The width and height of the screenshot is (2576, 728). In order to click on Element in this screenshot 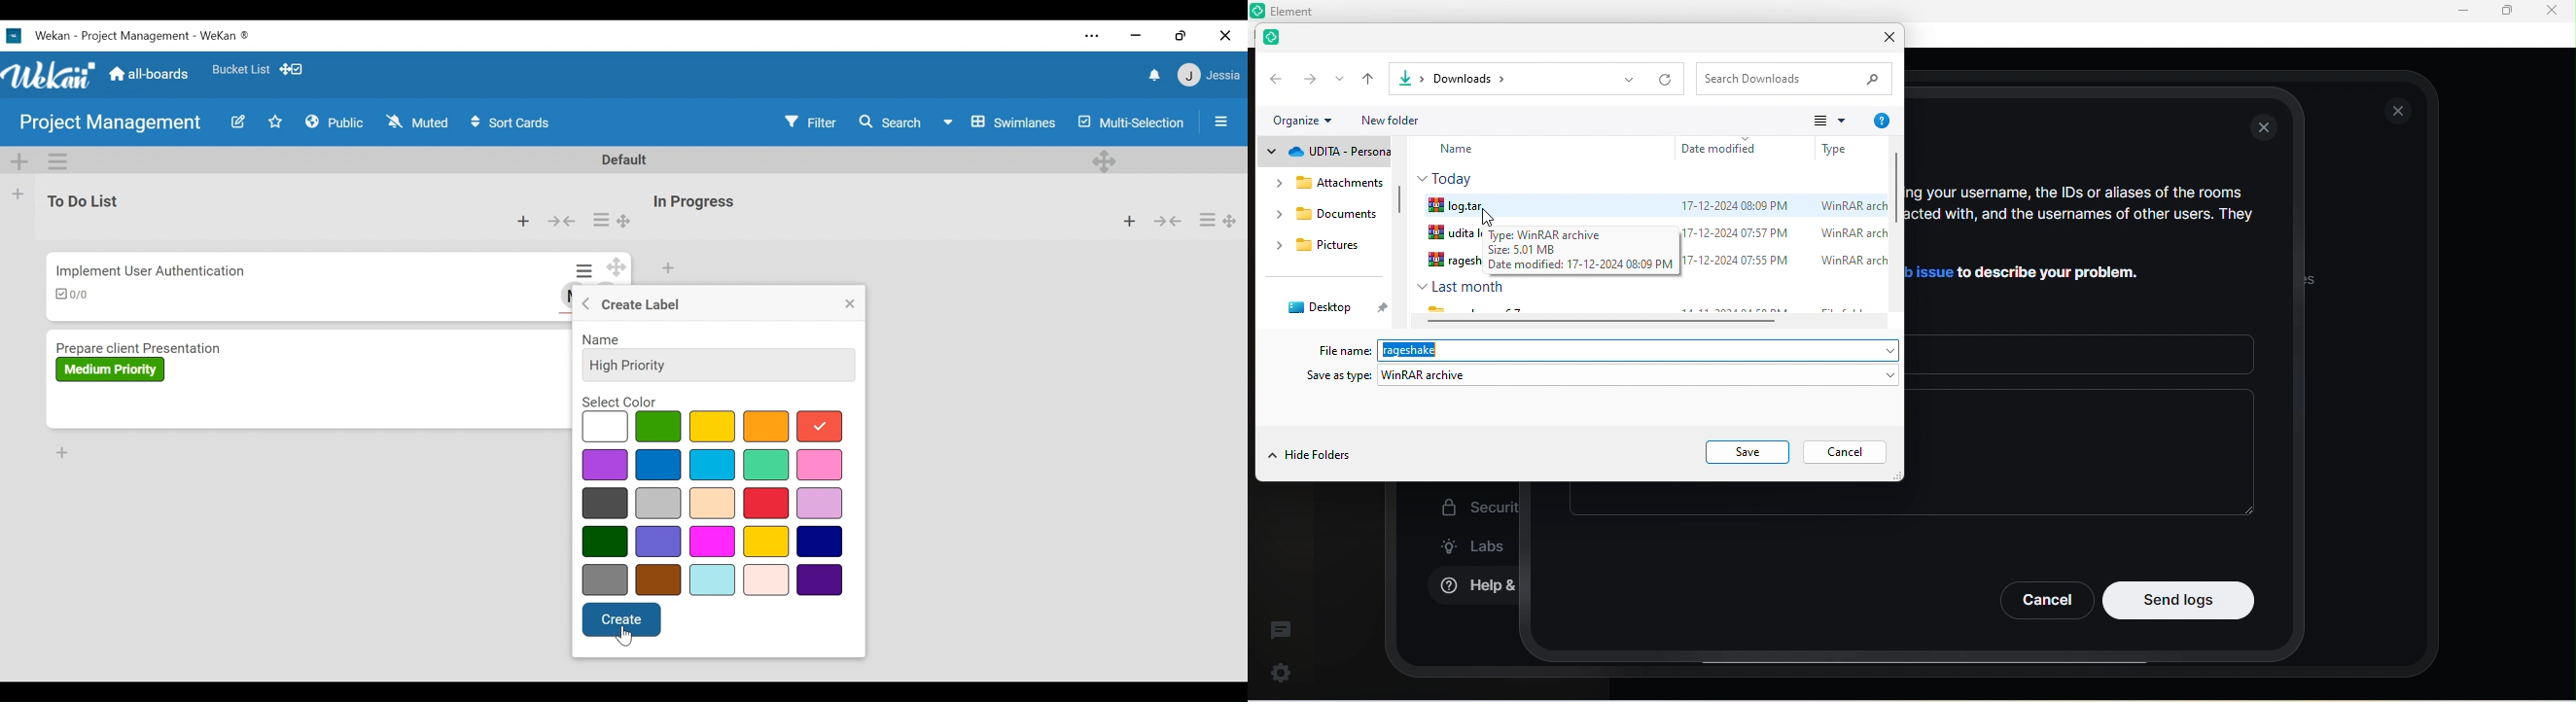, I will do `click(1300, 11)`.